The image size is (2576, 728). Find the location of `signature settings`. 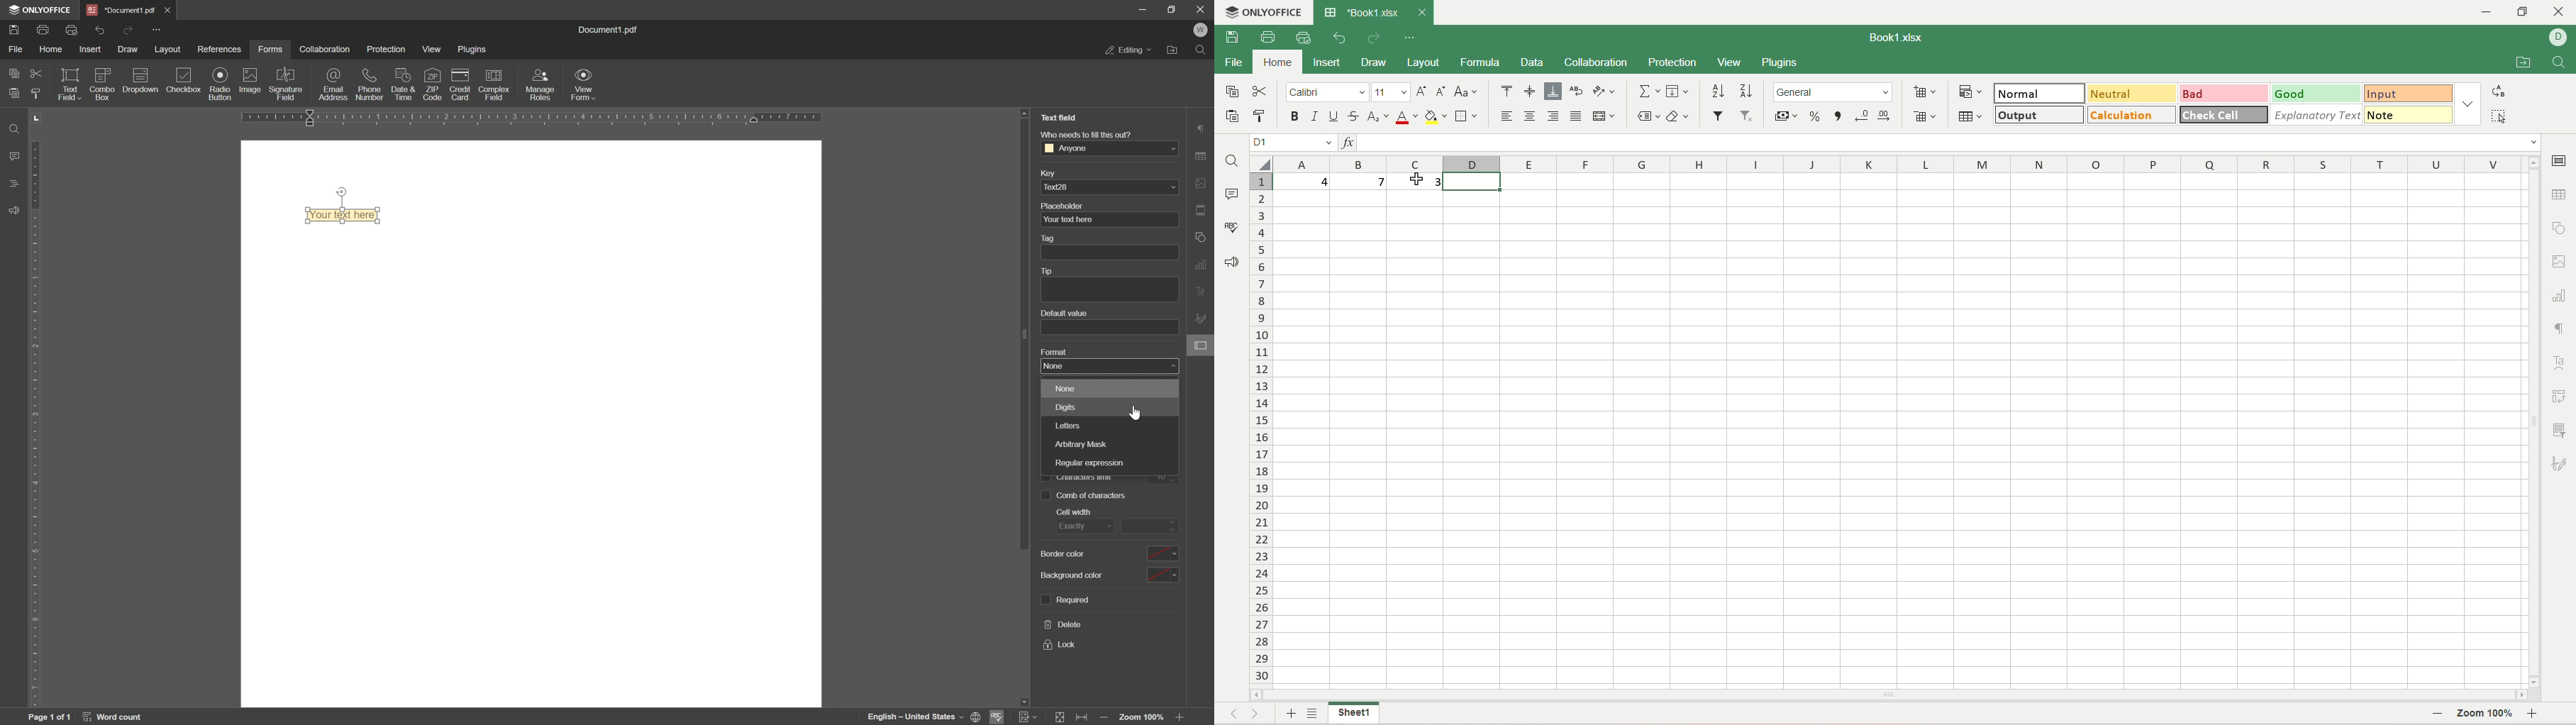

signature settings is located at coordinates (2563, 464).